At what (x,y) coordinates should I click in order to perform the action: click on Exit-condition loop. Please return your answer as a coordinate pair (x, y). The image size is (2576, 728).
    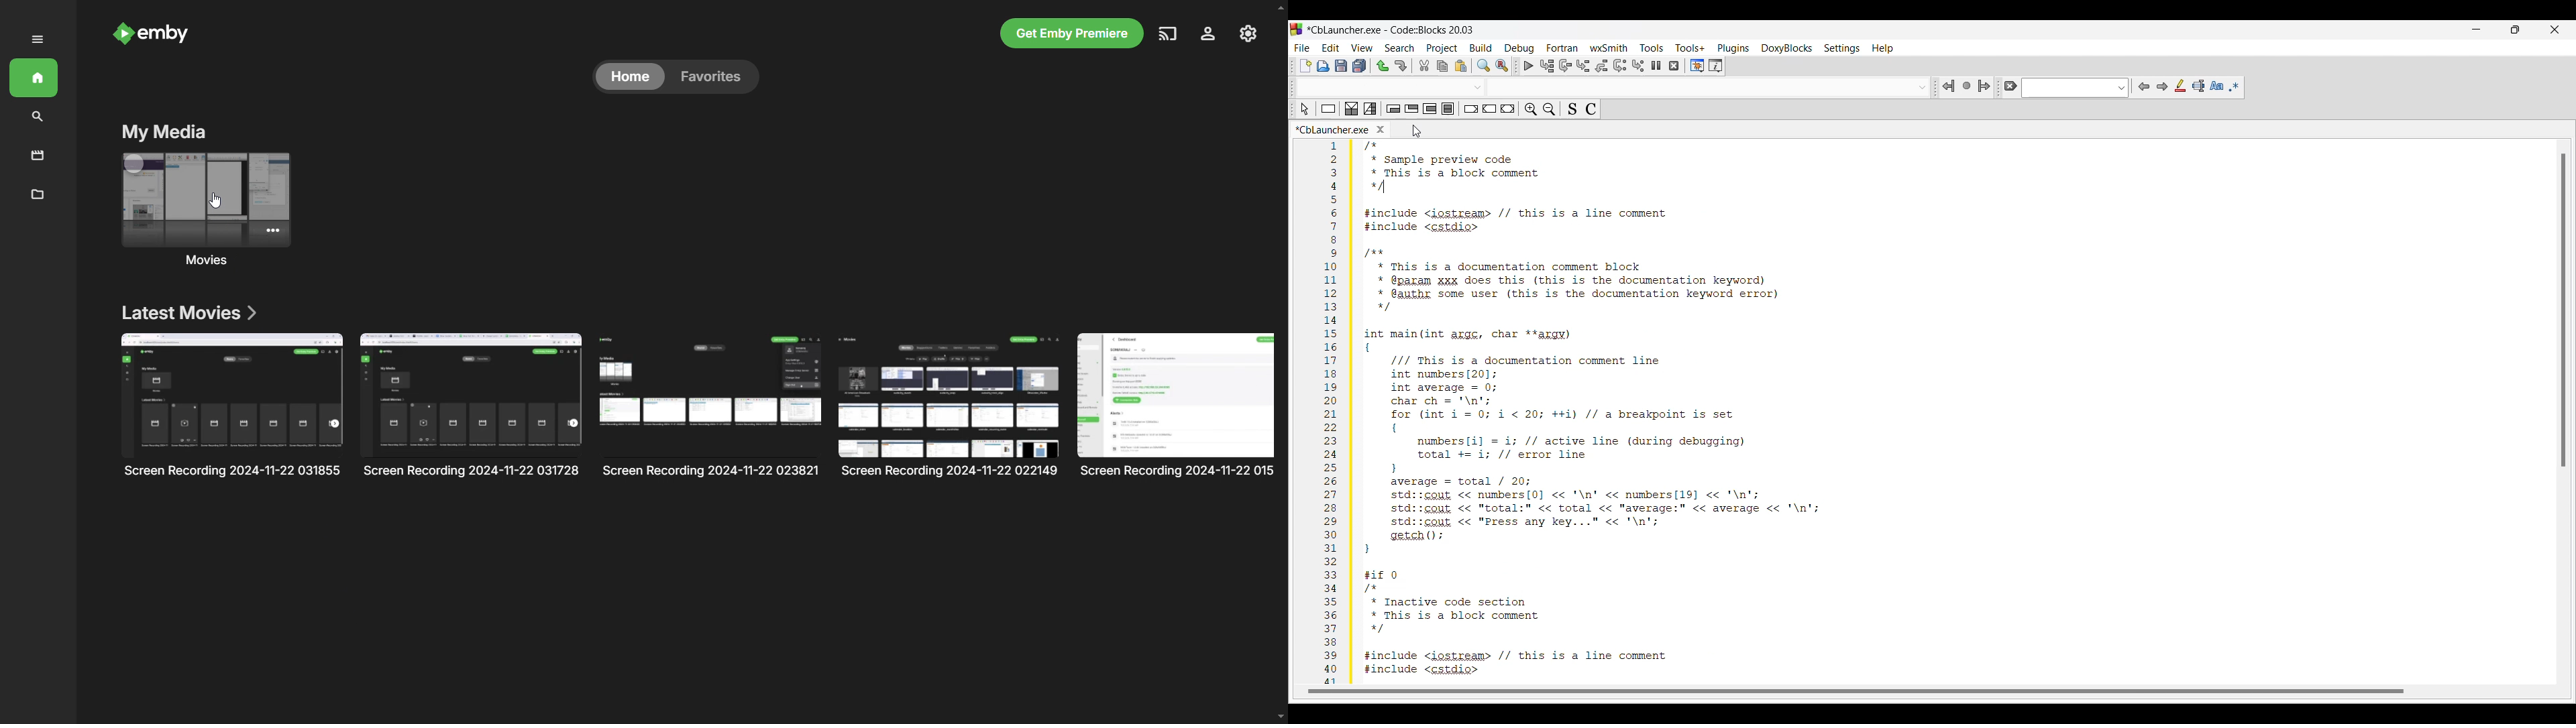
    Looking at the image, I should click on (1411, 109).